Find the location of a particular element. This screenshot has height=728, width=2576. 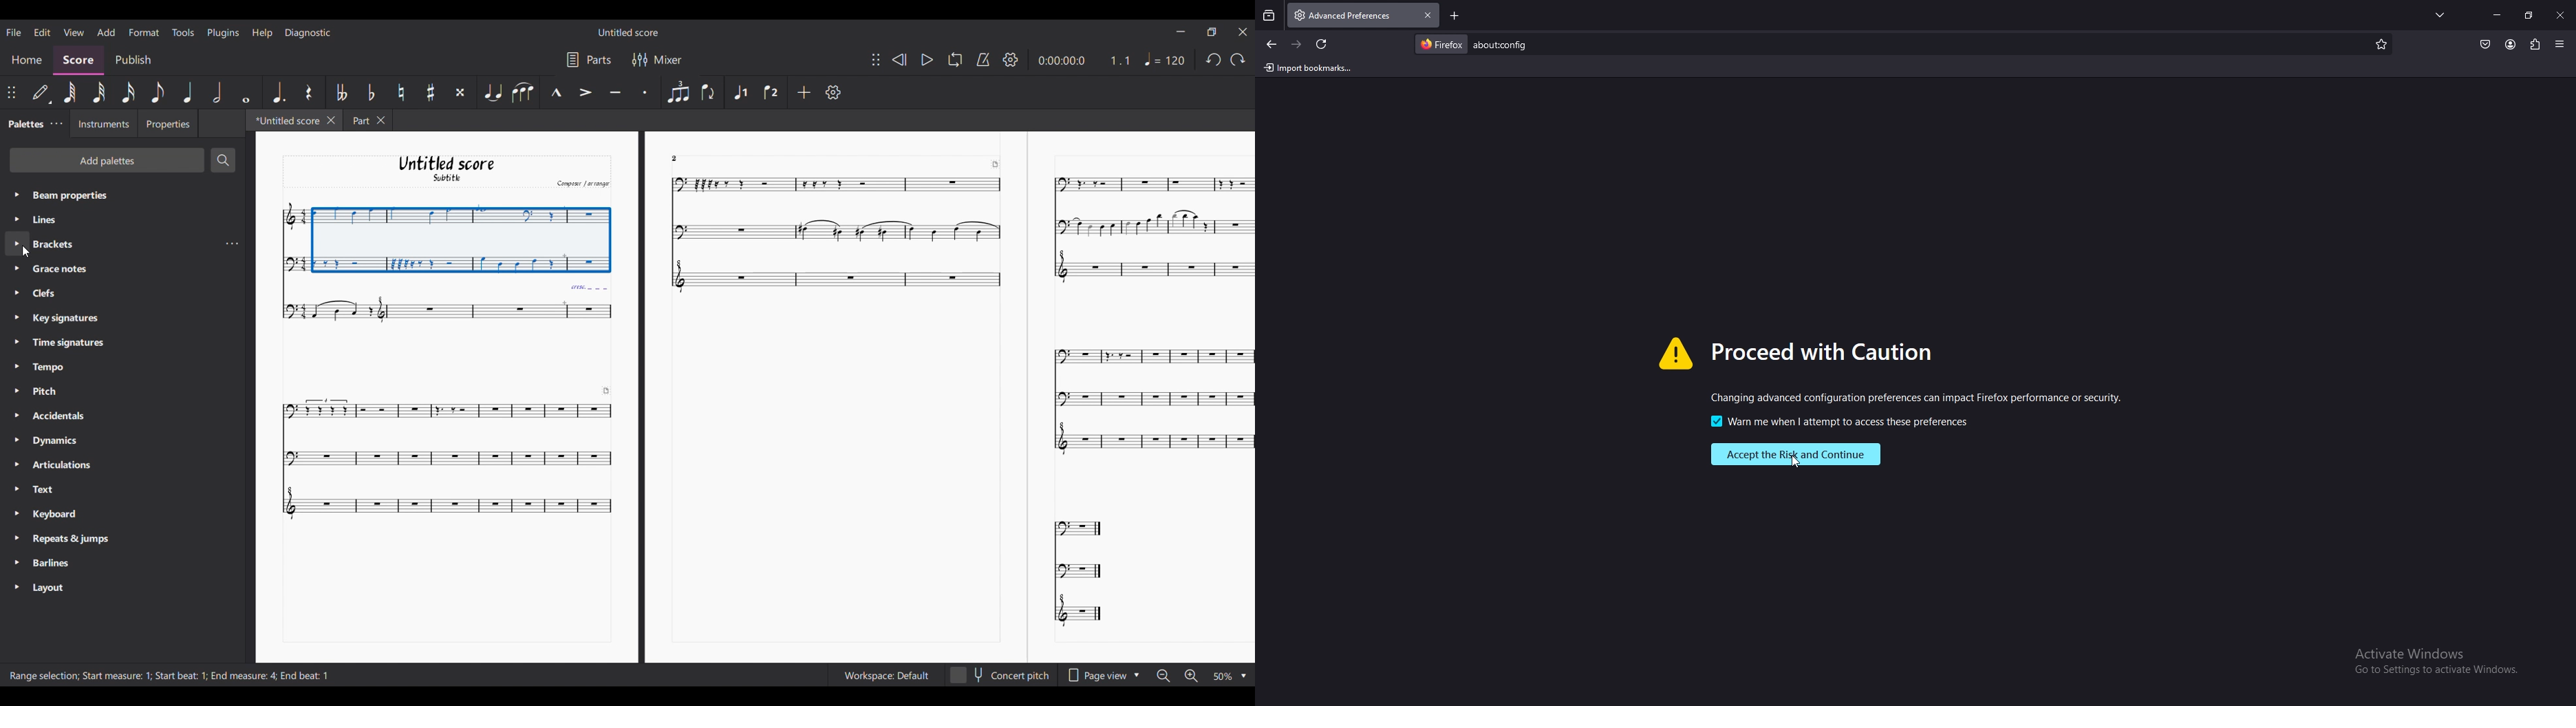

Toggle sharp is located at coordinates (431, 92).